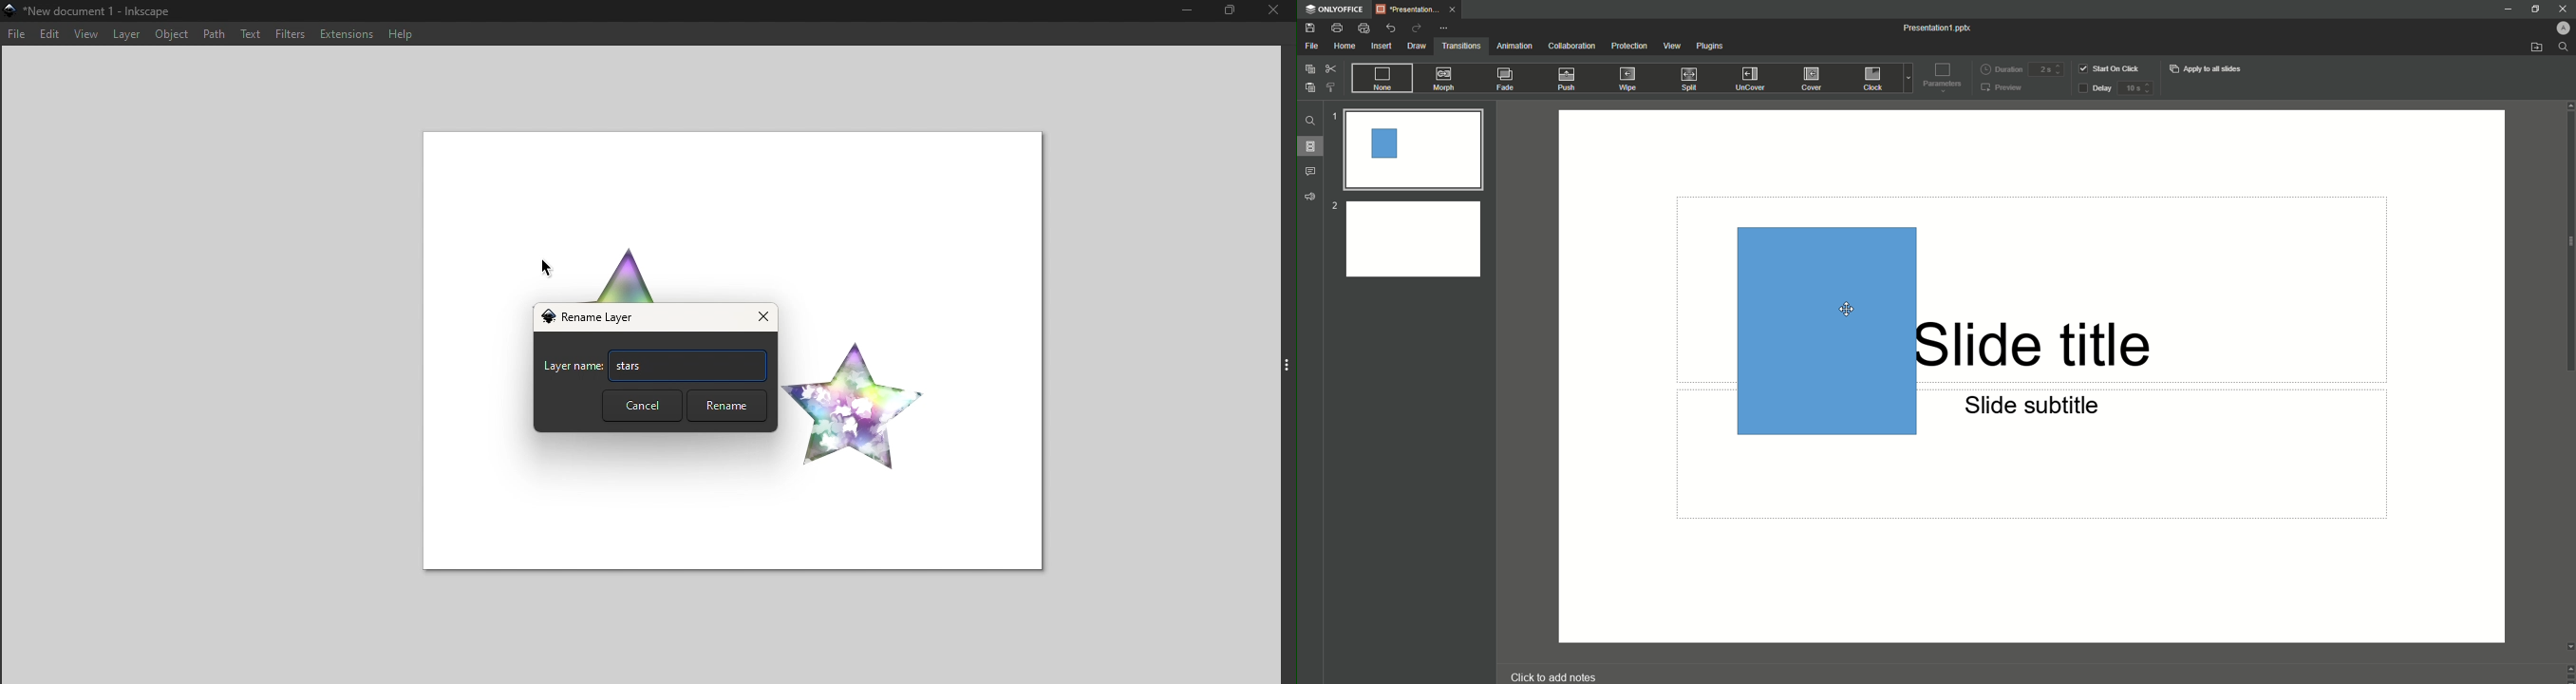 This screenshot has height=700, width=2576. What do you see at coordinates (1277, 12) in the screenshot?
I see `close` at bounding box center [1277, 12].